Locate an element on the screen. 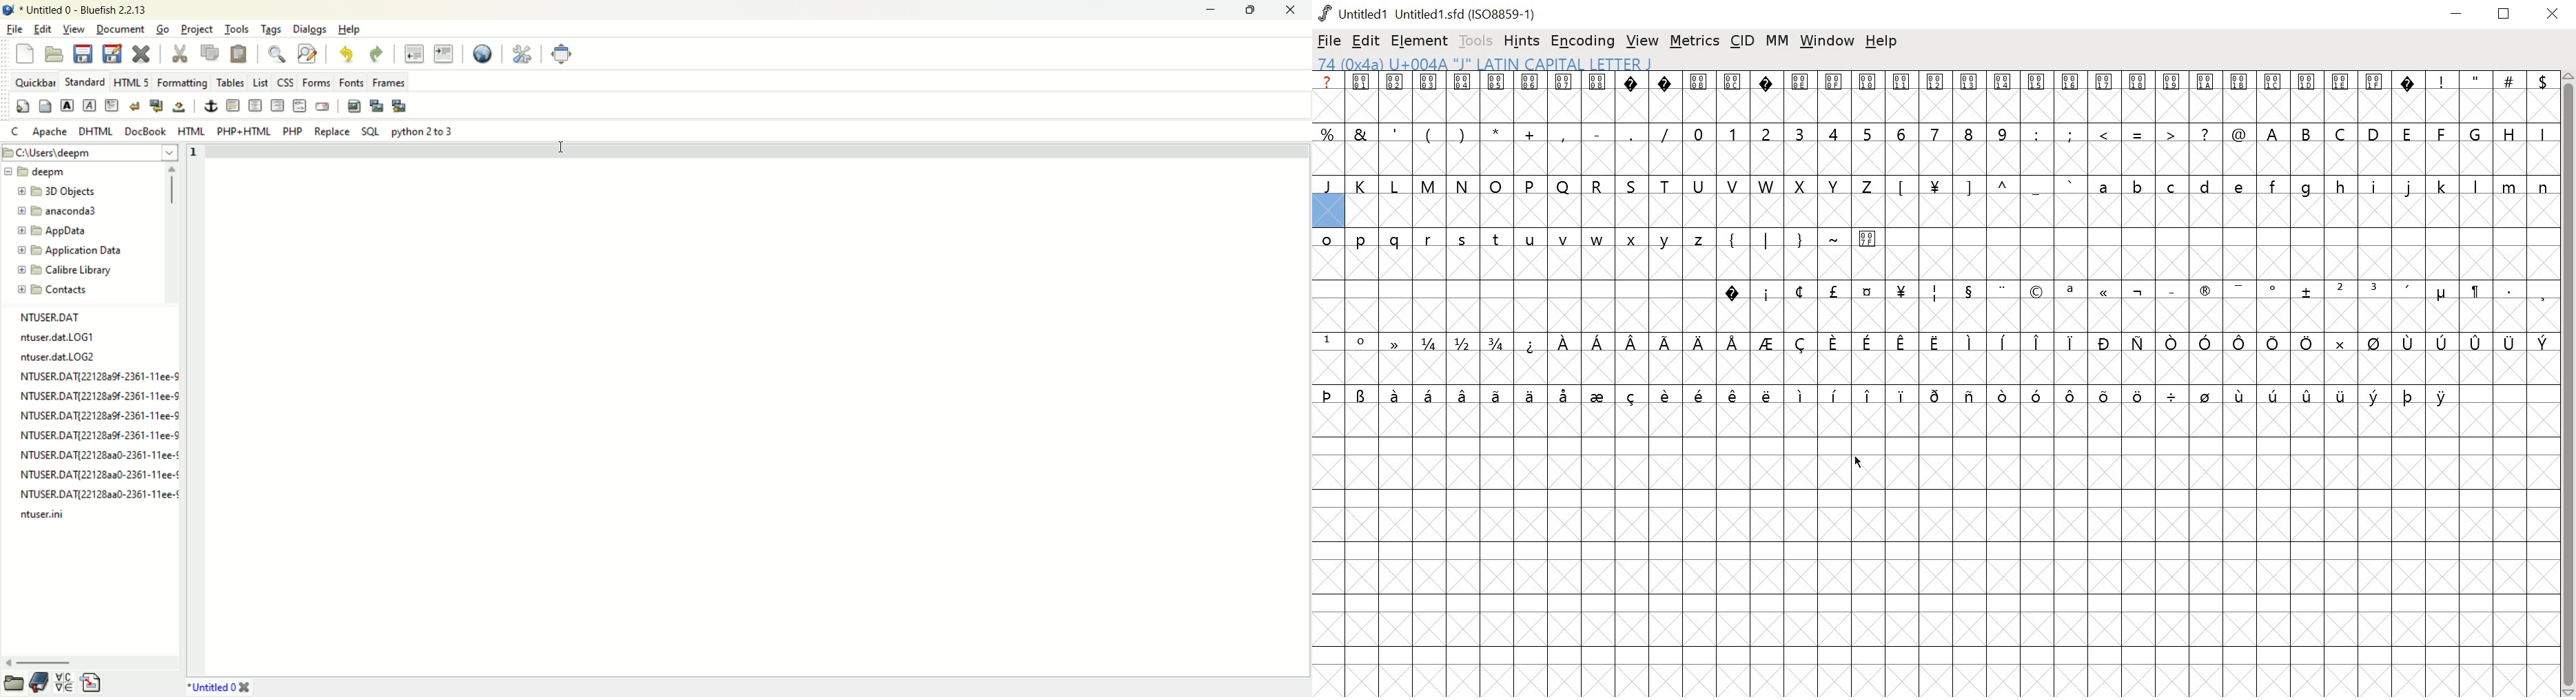 The width and height of the screenshot is (2576, 700). 3d Objects is located at coordinates (62, 191).